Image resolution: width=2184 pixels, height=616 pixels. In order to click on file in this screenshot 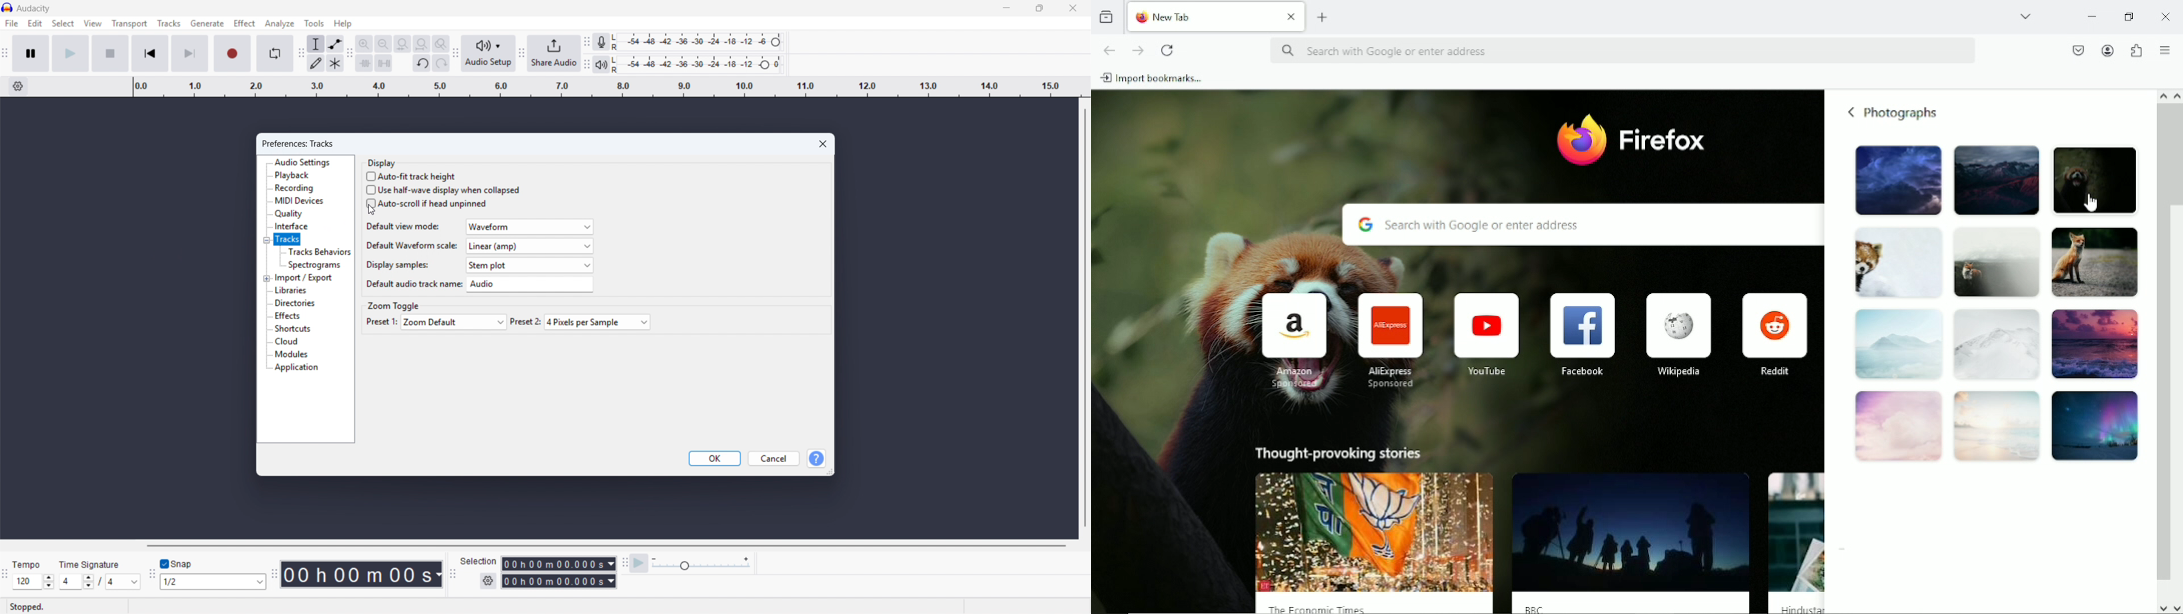, I will do `click(12, 23)`.